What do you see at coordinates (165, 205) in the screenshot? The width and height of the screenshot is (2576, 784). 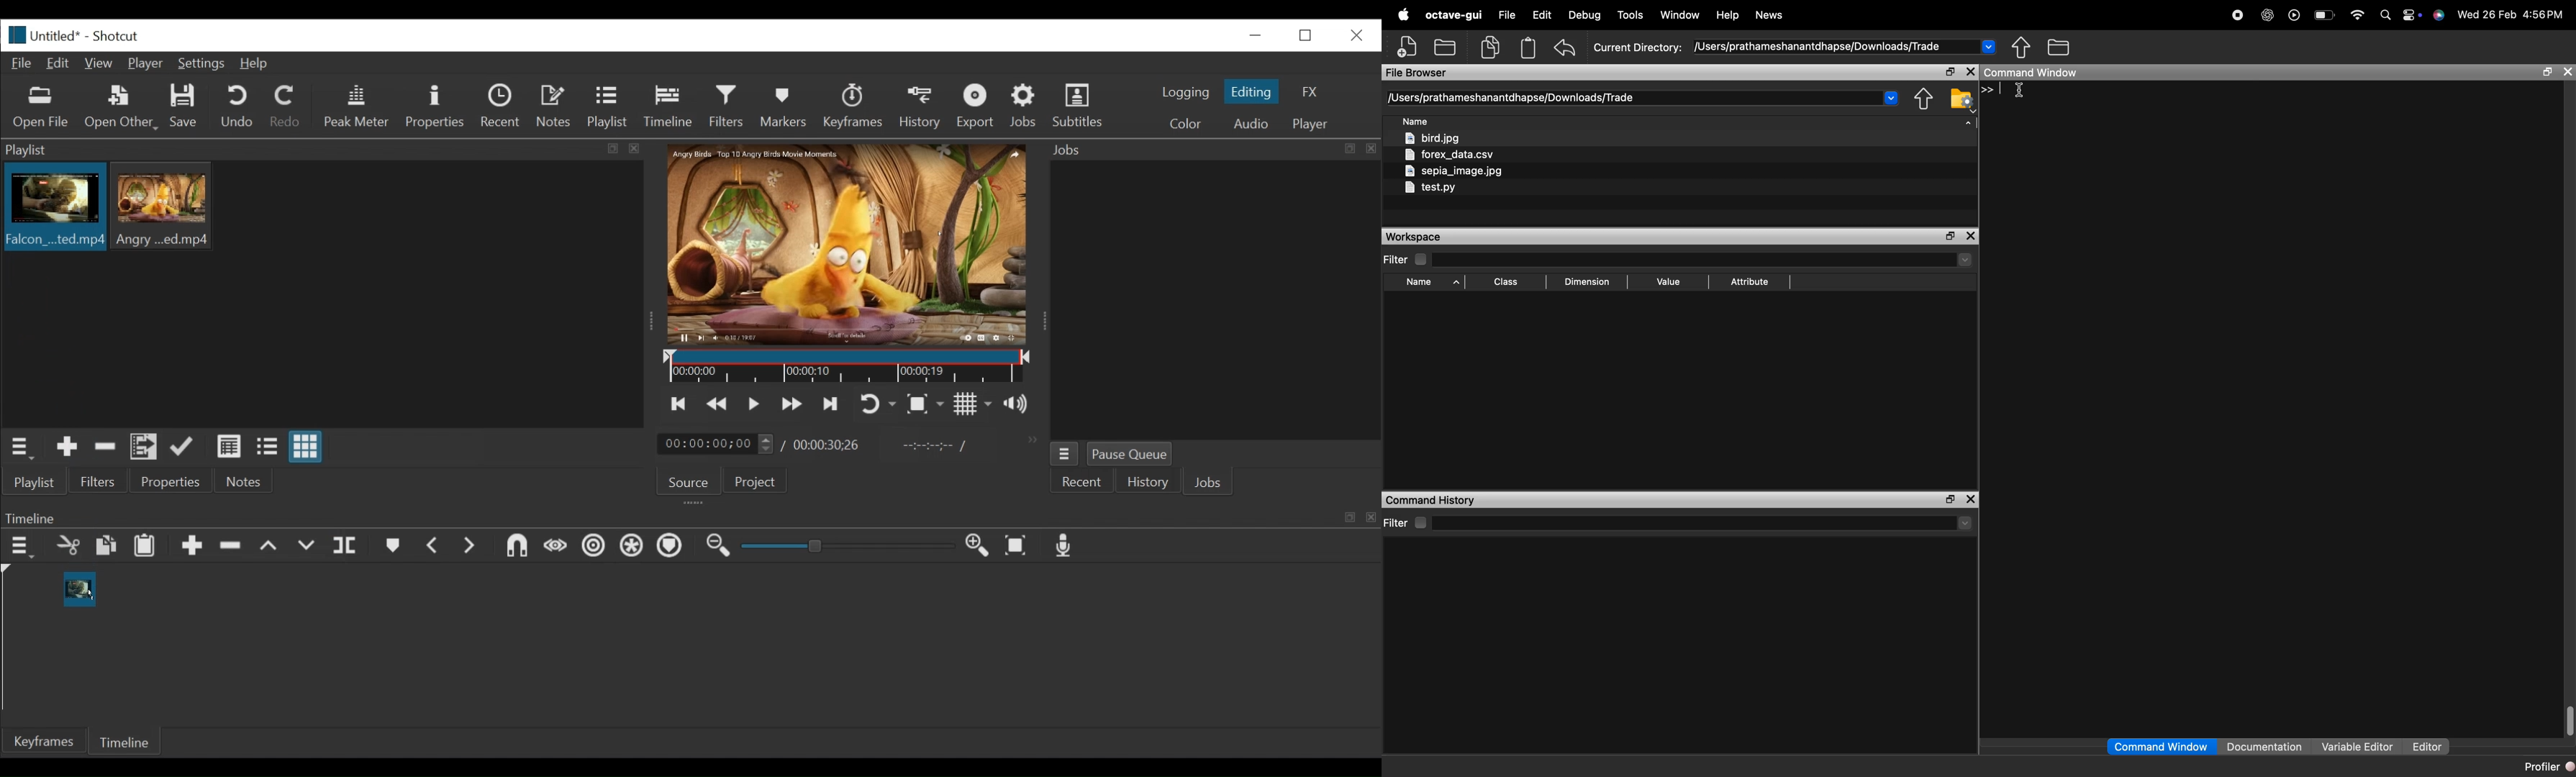 I see `clip` at bounding box center [165, 205].